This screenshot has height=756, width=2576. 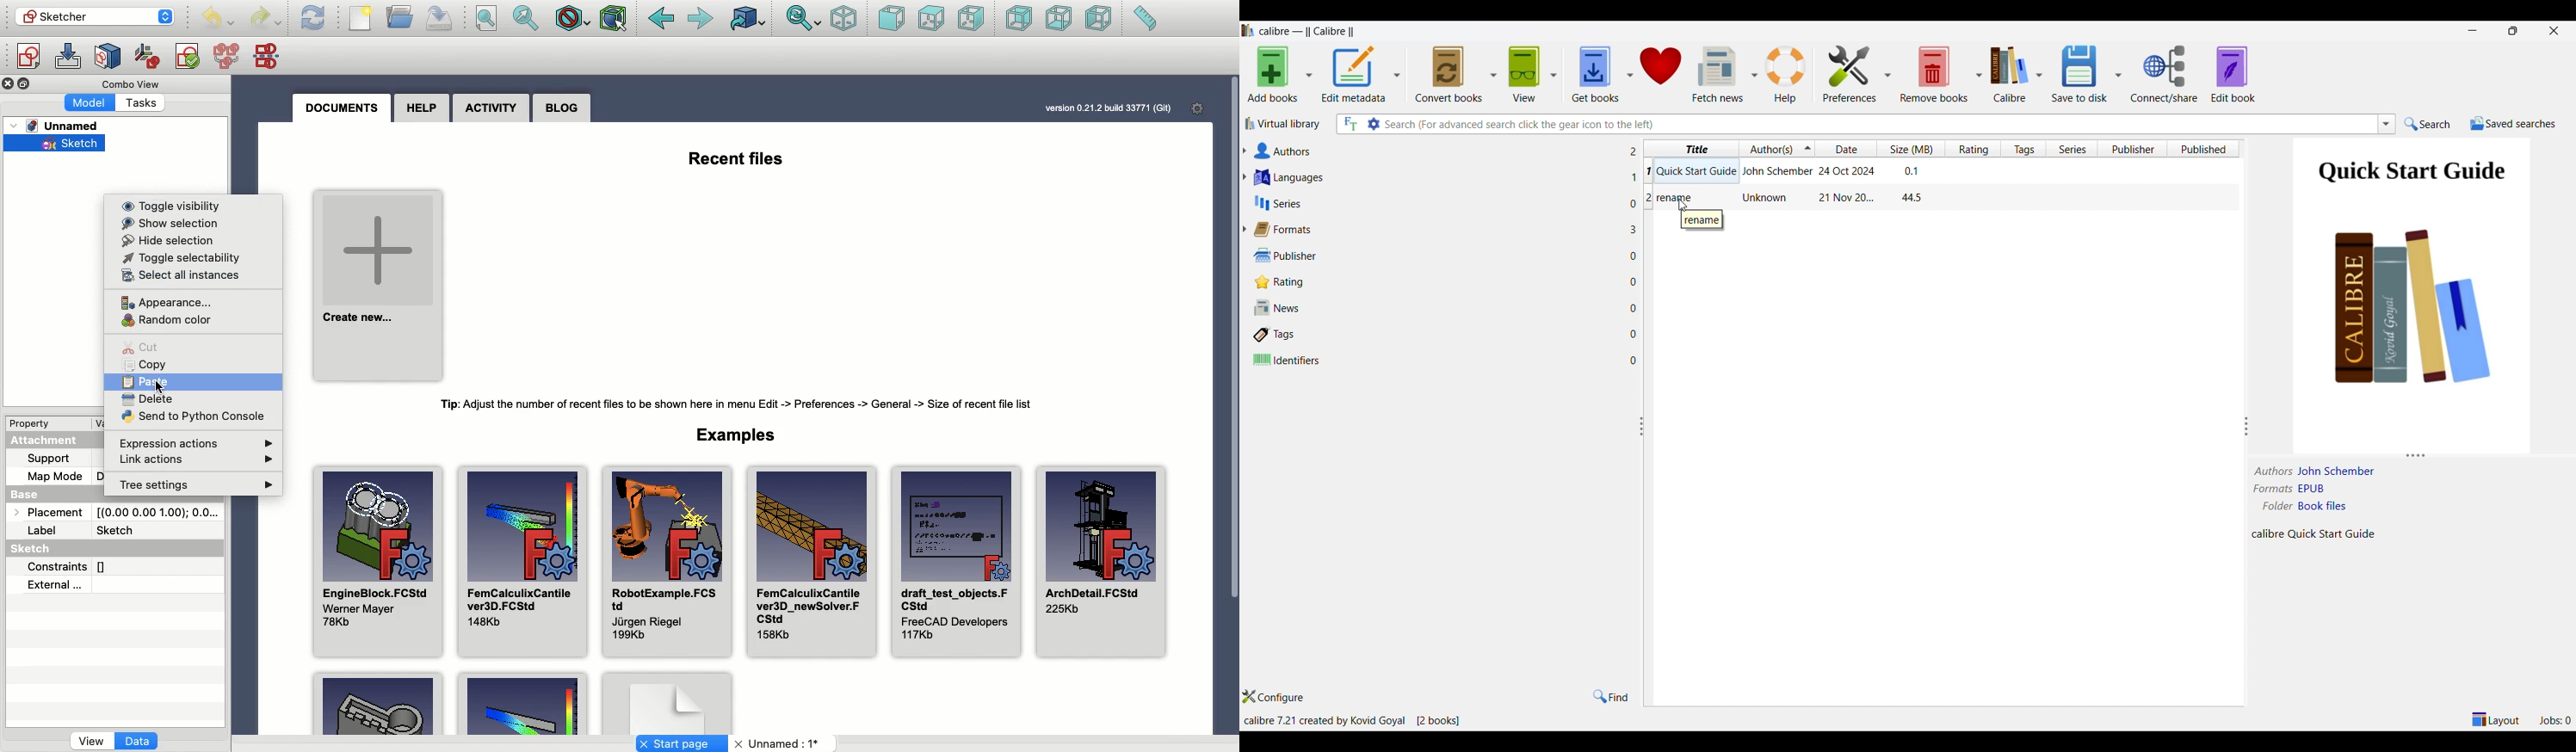 What do you see at coordinates (2428, 124) in the screenshot?
I see `Search` at bounding box center [2428, 124].